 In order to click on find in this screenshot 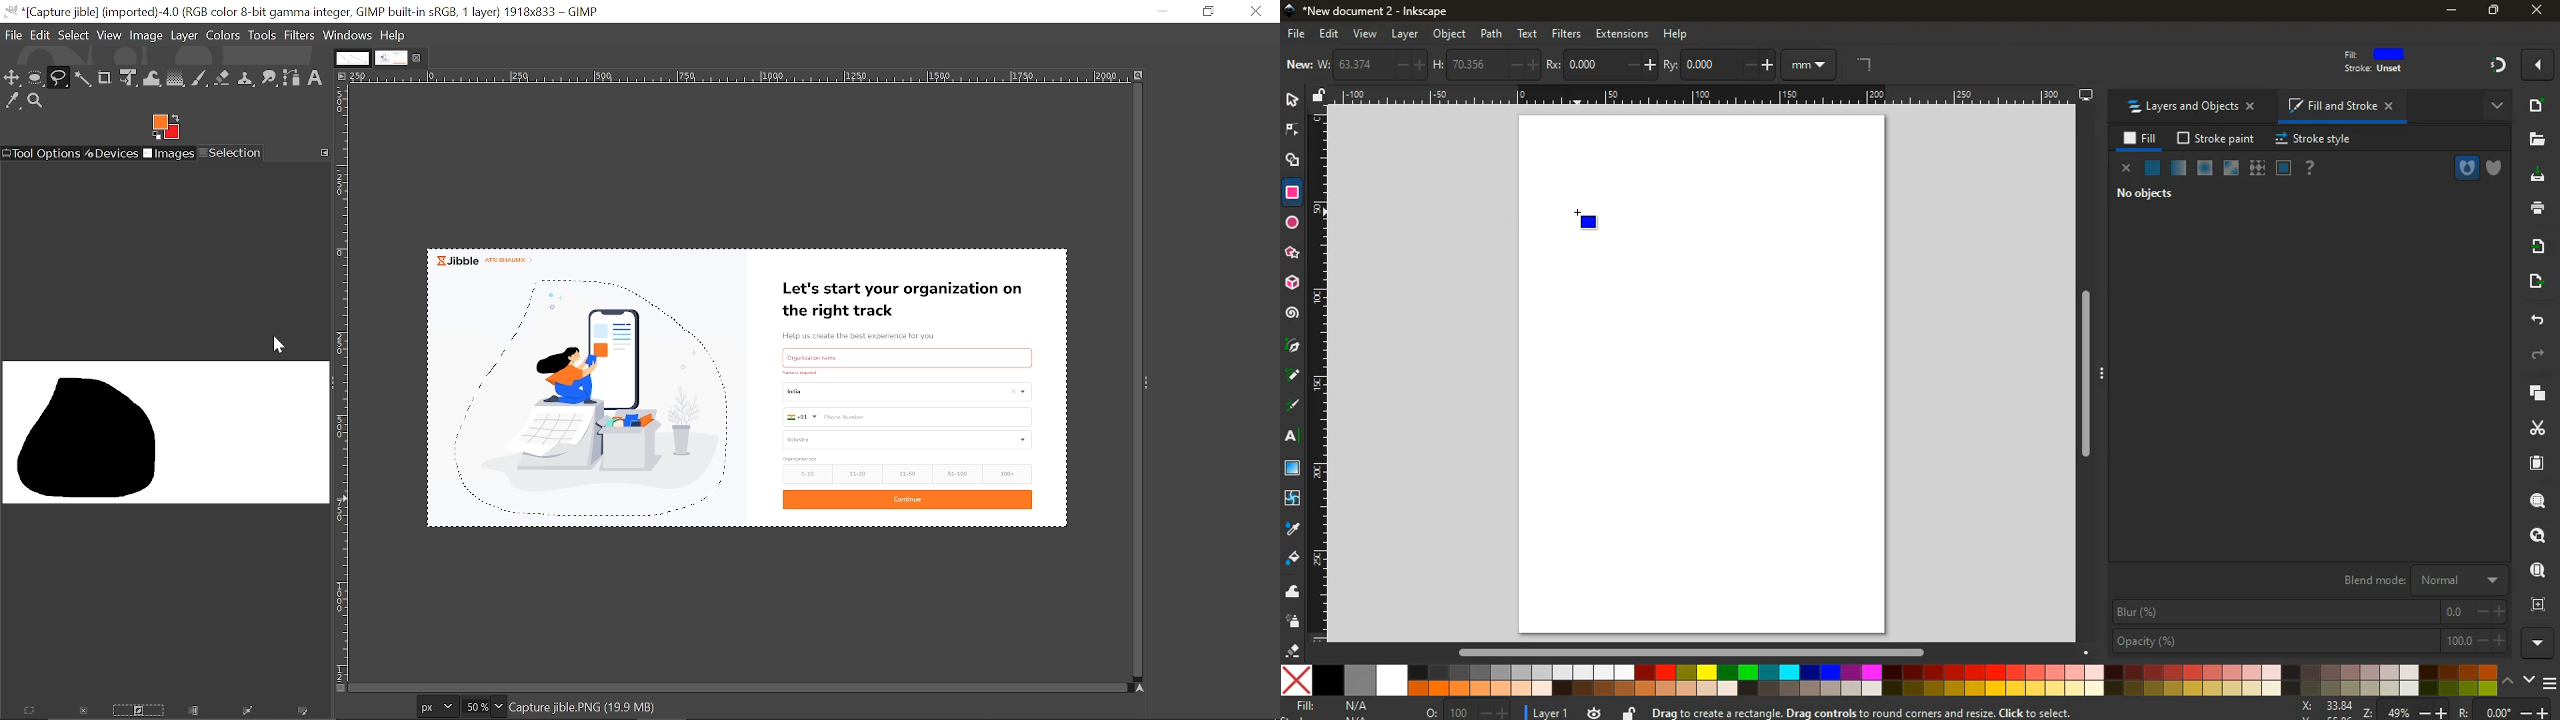, I will do `click(2537, 570)`.